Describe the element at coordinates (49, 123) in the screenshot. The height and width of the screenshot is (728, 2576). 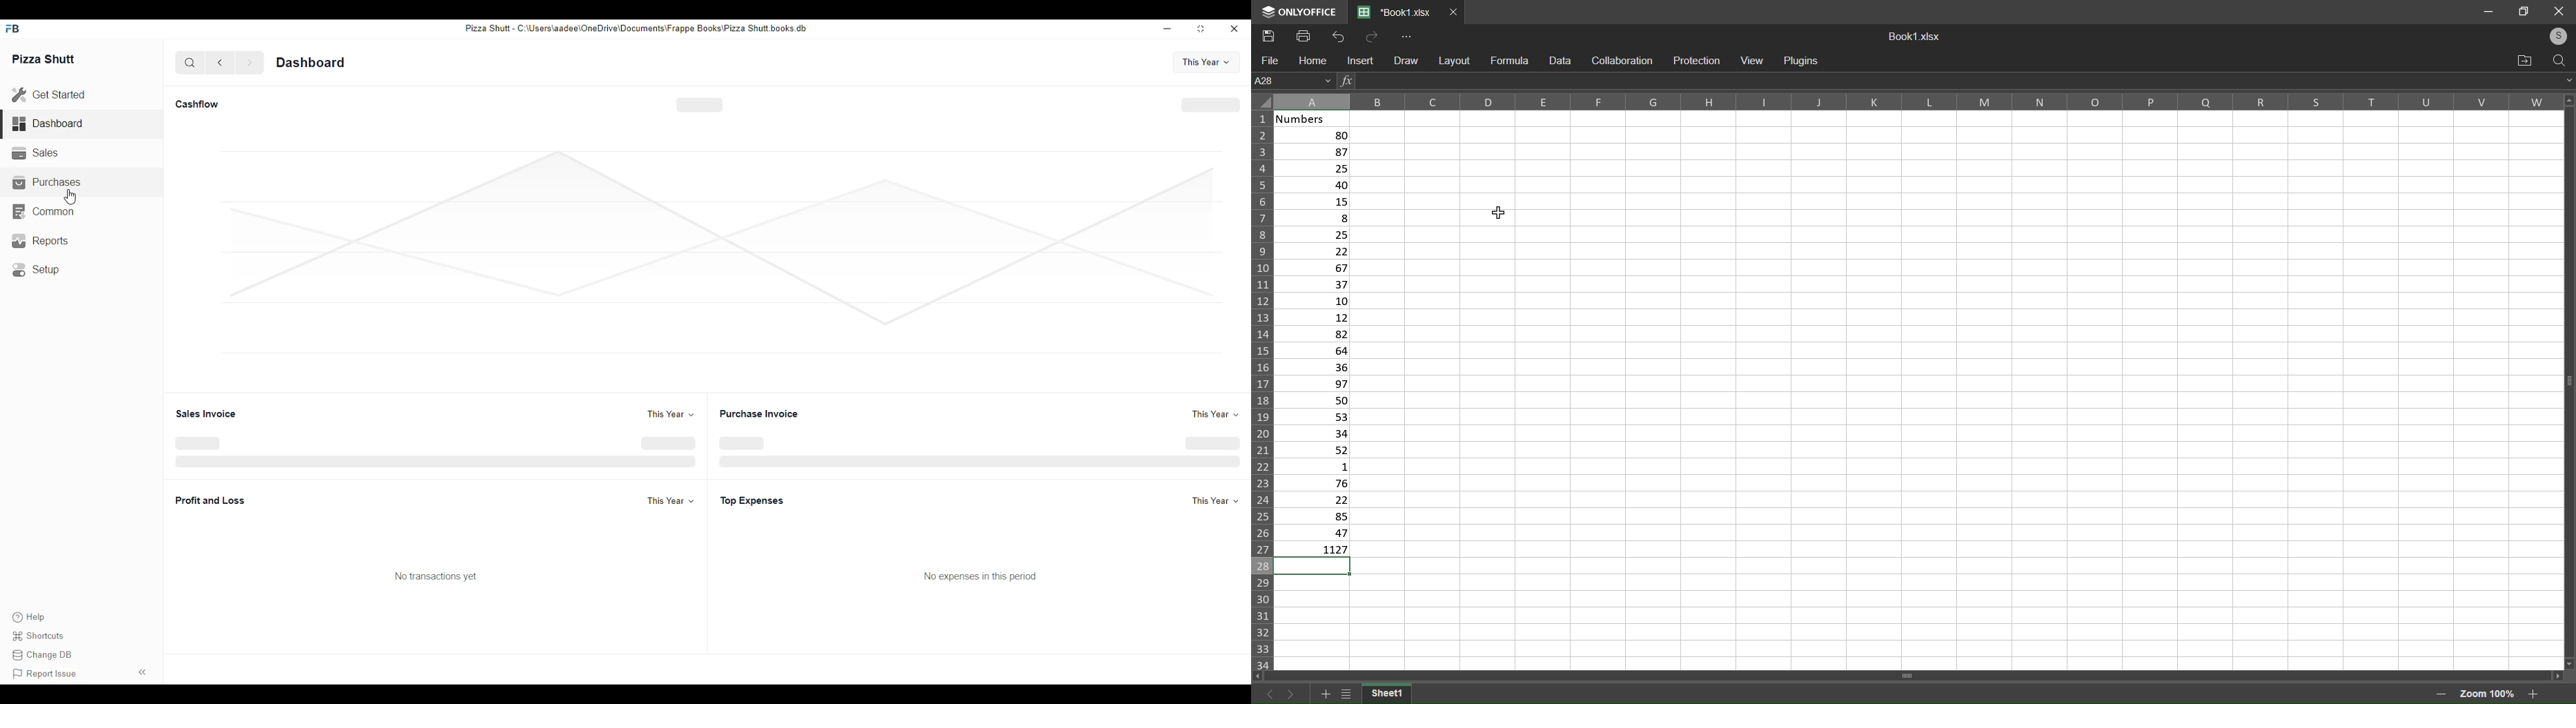
I see `Dashboard` at that location.